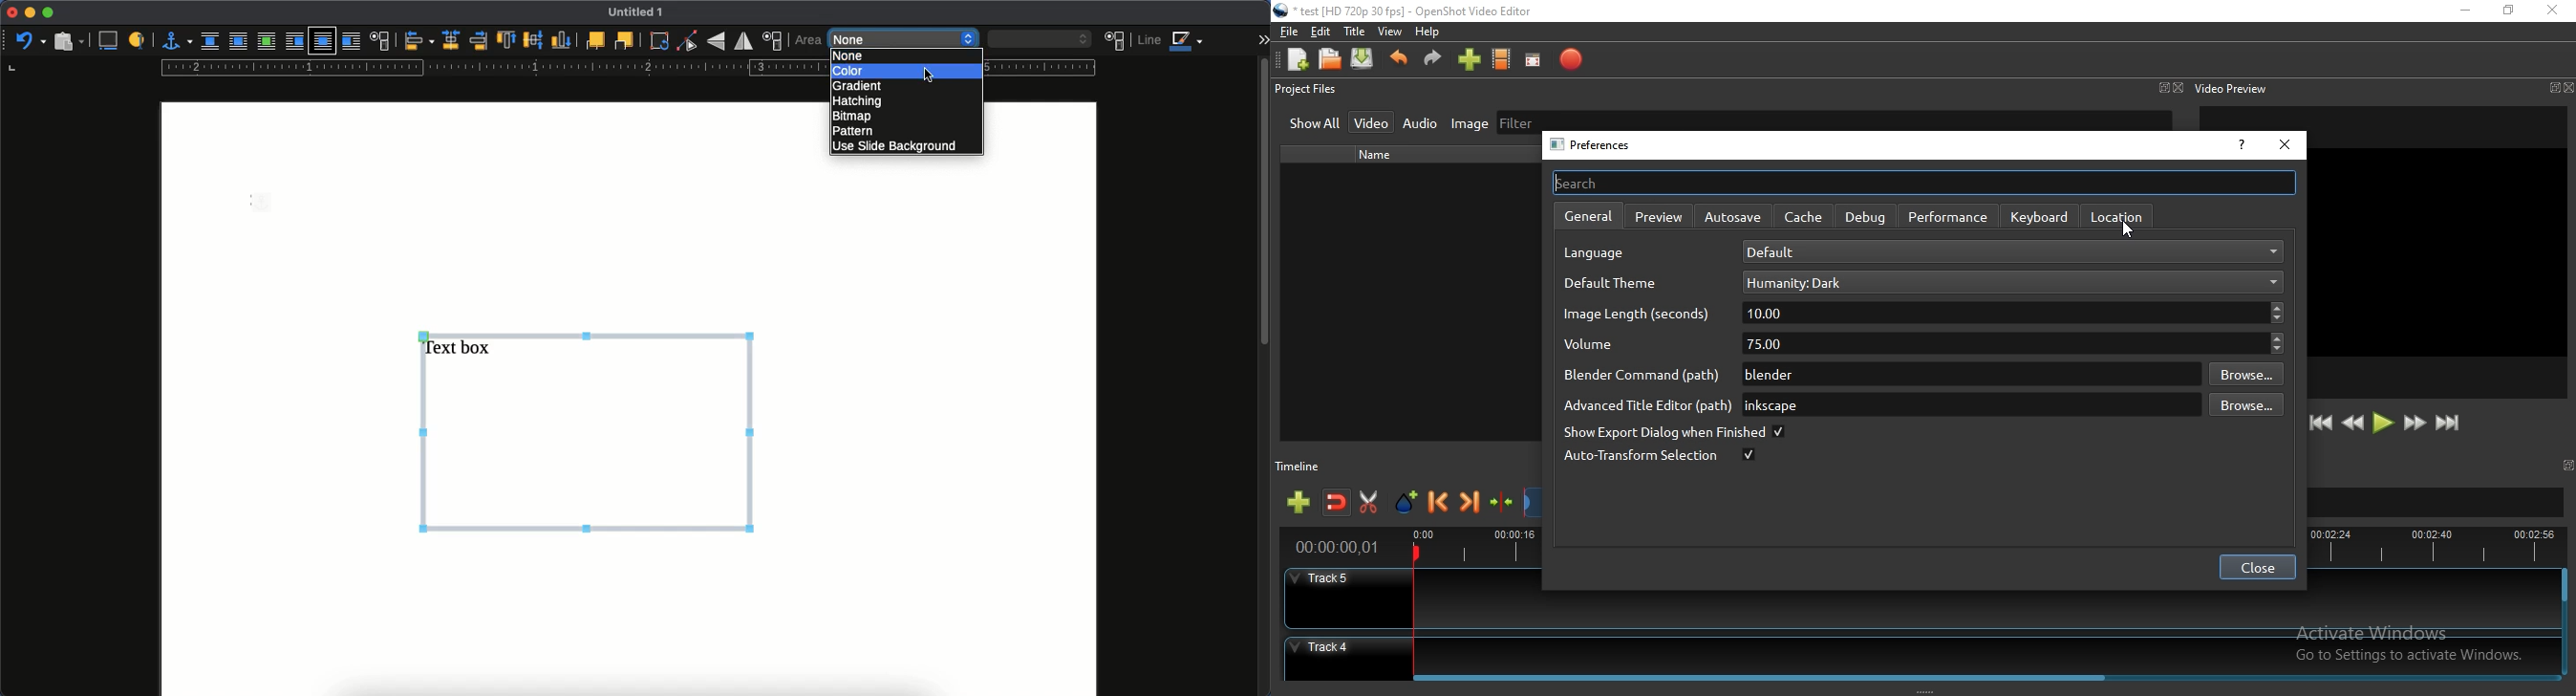  Describe the element at coordinates (1315, 125) in the screenshot. I see `Show all` at that location.